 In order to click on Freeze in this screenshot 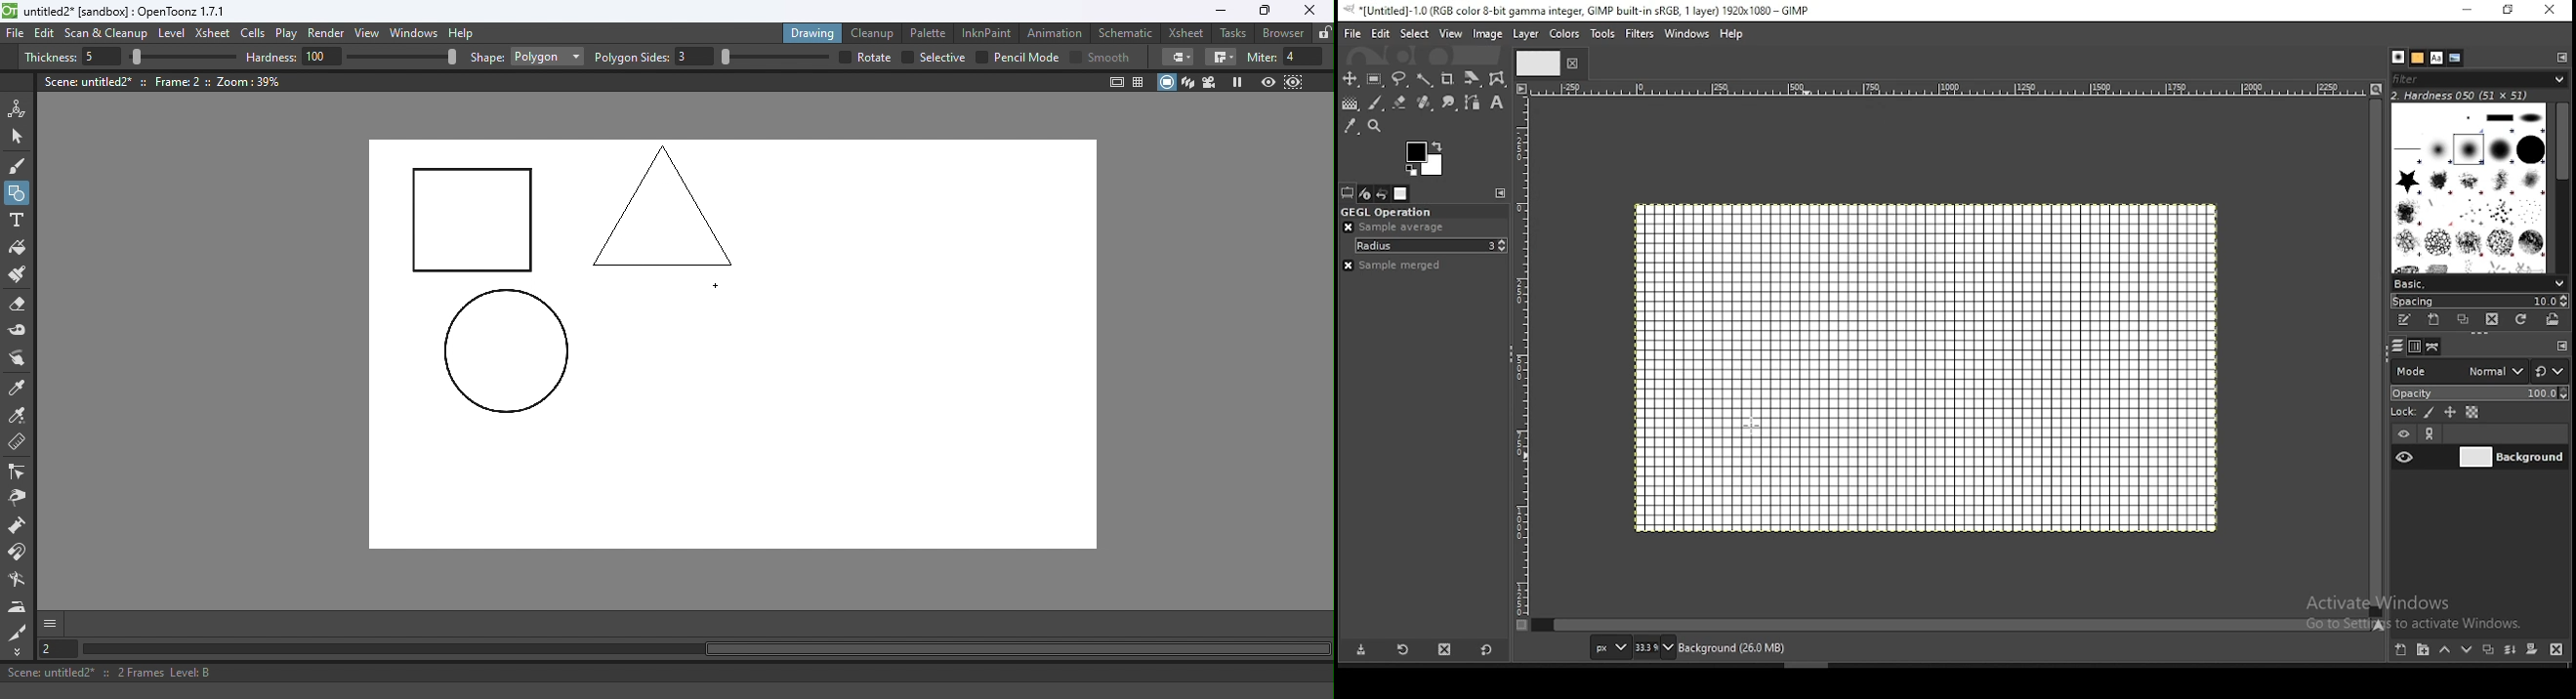, I will do `click(1237, 82)`.